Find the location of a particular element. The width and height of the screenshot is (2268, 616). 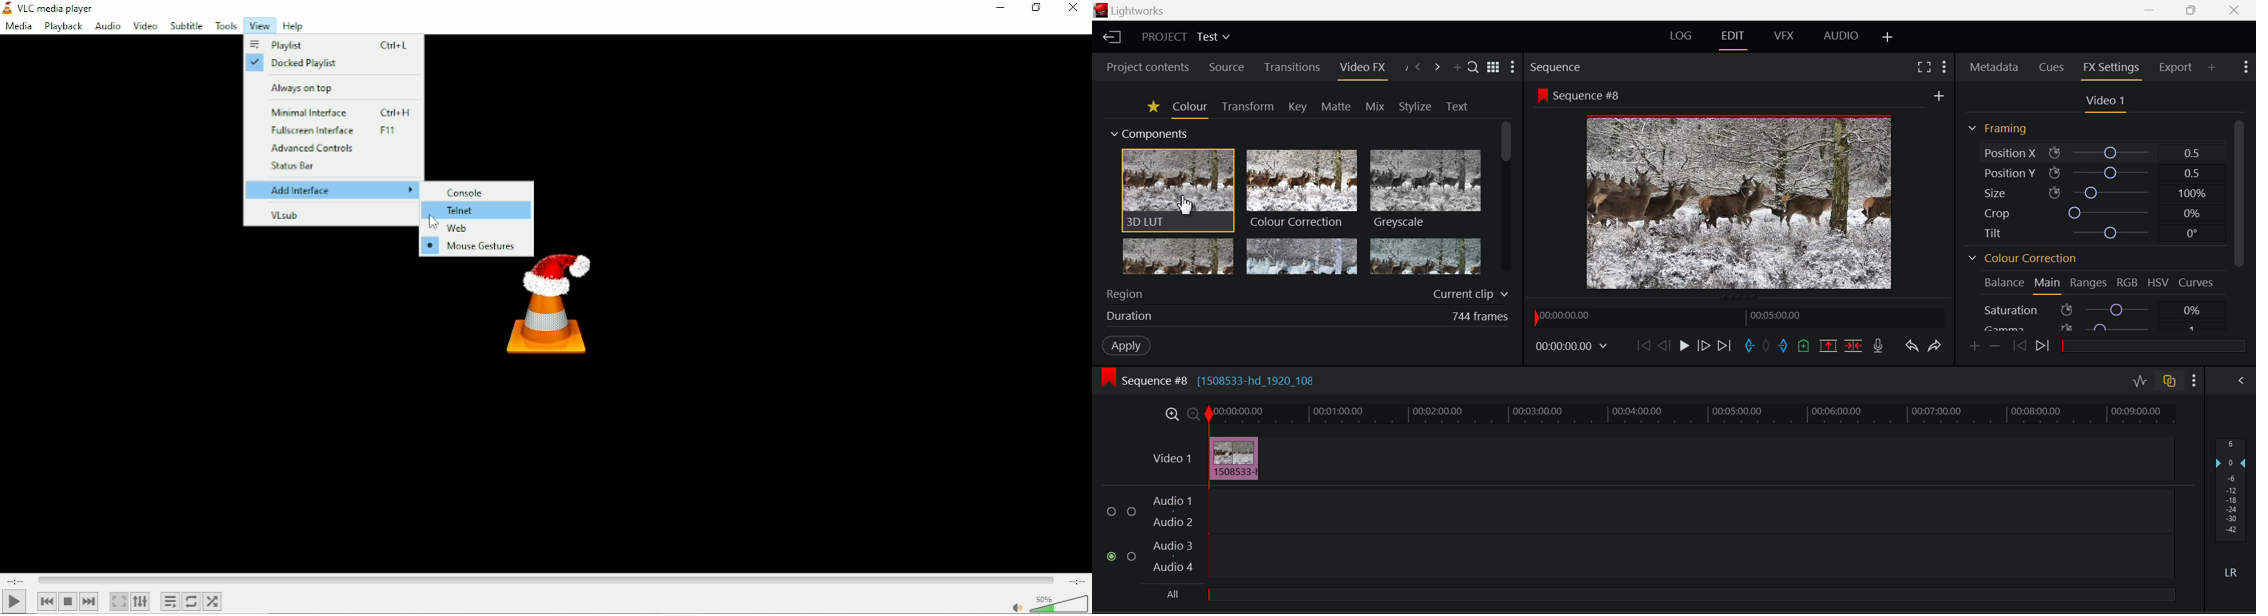

Frame Time  is located at coordinates (1571, 349).